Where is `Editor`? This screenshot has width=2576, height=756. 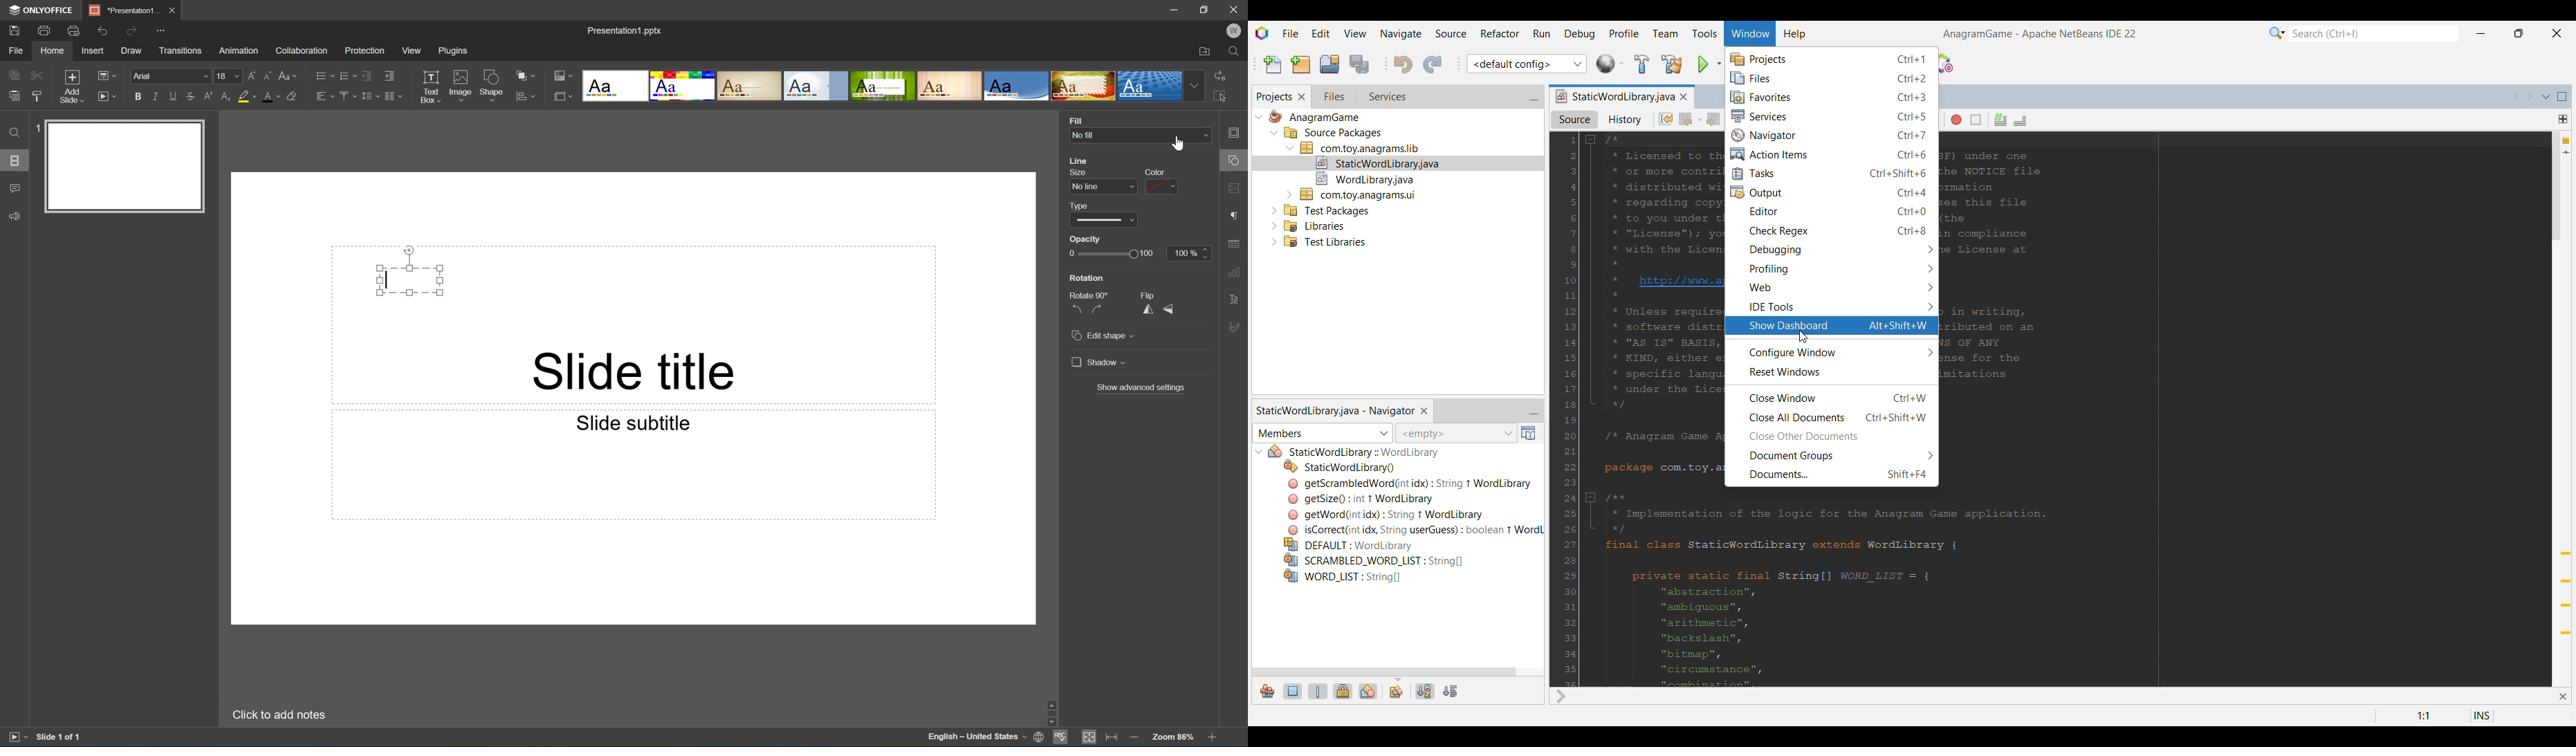 Editor is located at coordinates (1831, 211).